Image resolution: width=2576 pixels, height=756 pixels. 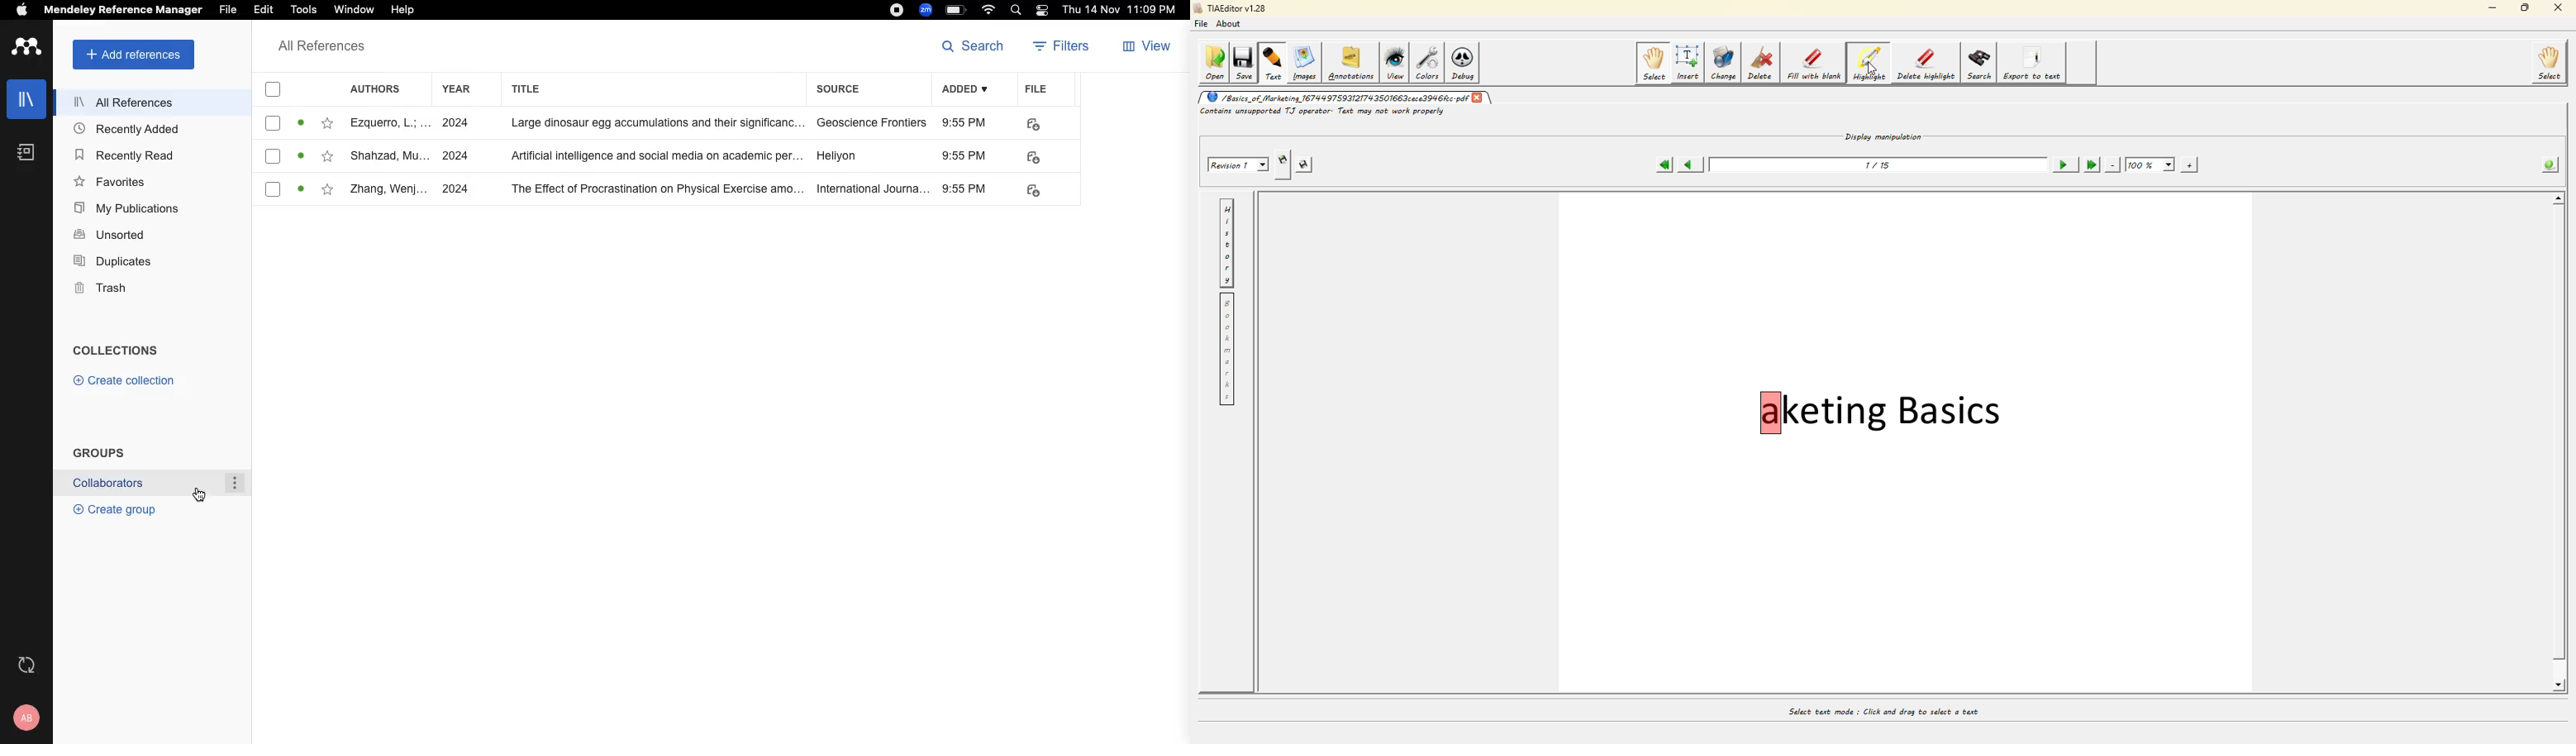 I want to click on source, so click(x=840, y=88).